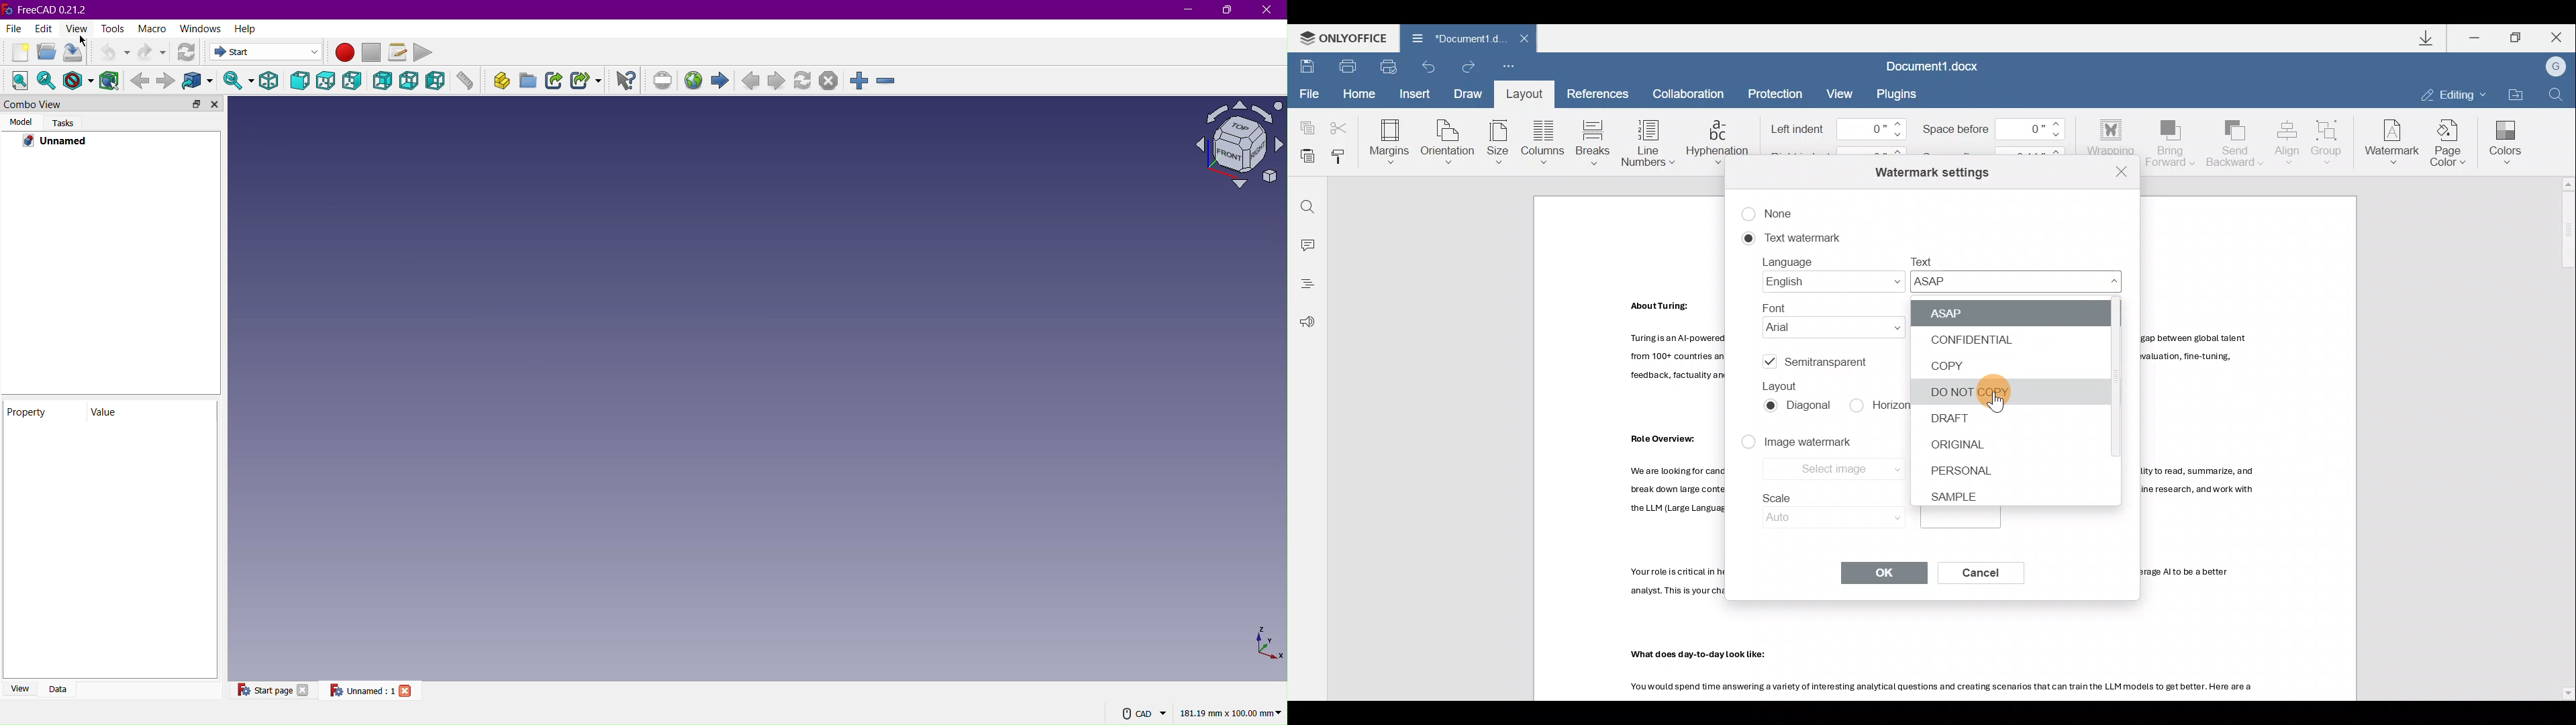  I want to click on Bottom, so click(410, 82).